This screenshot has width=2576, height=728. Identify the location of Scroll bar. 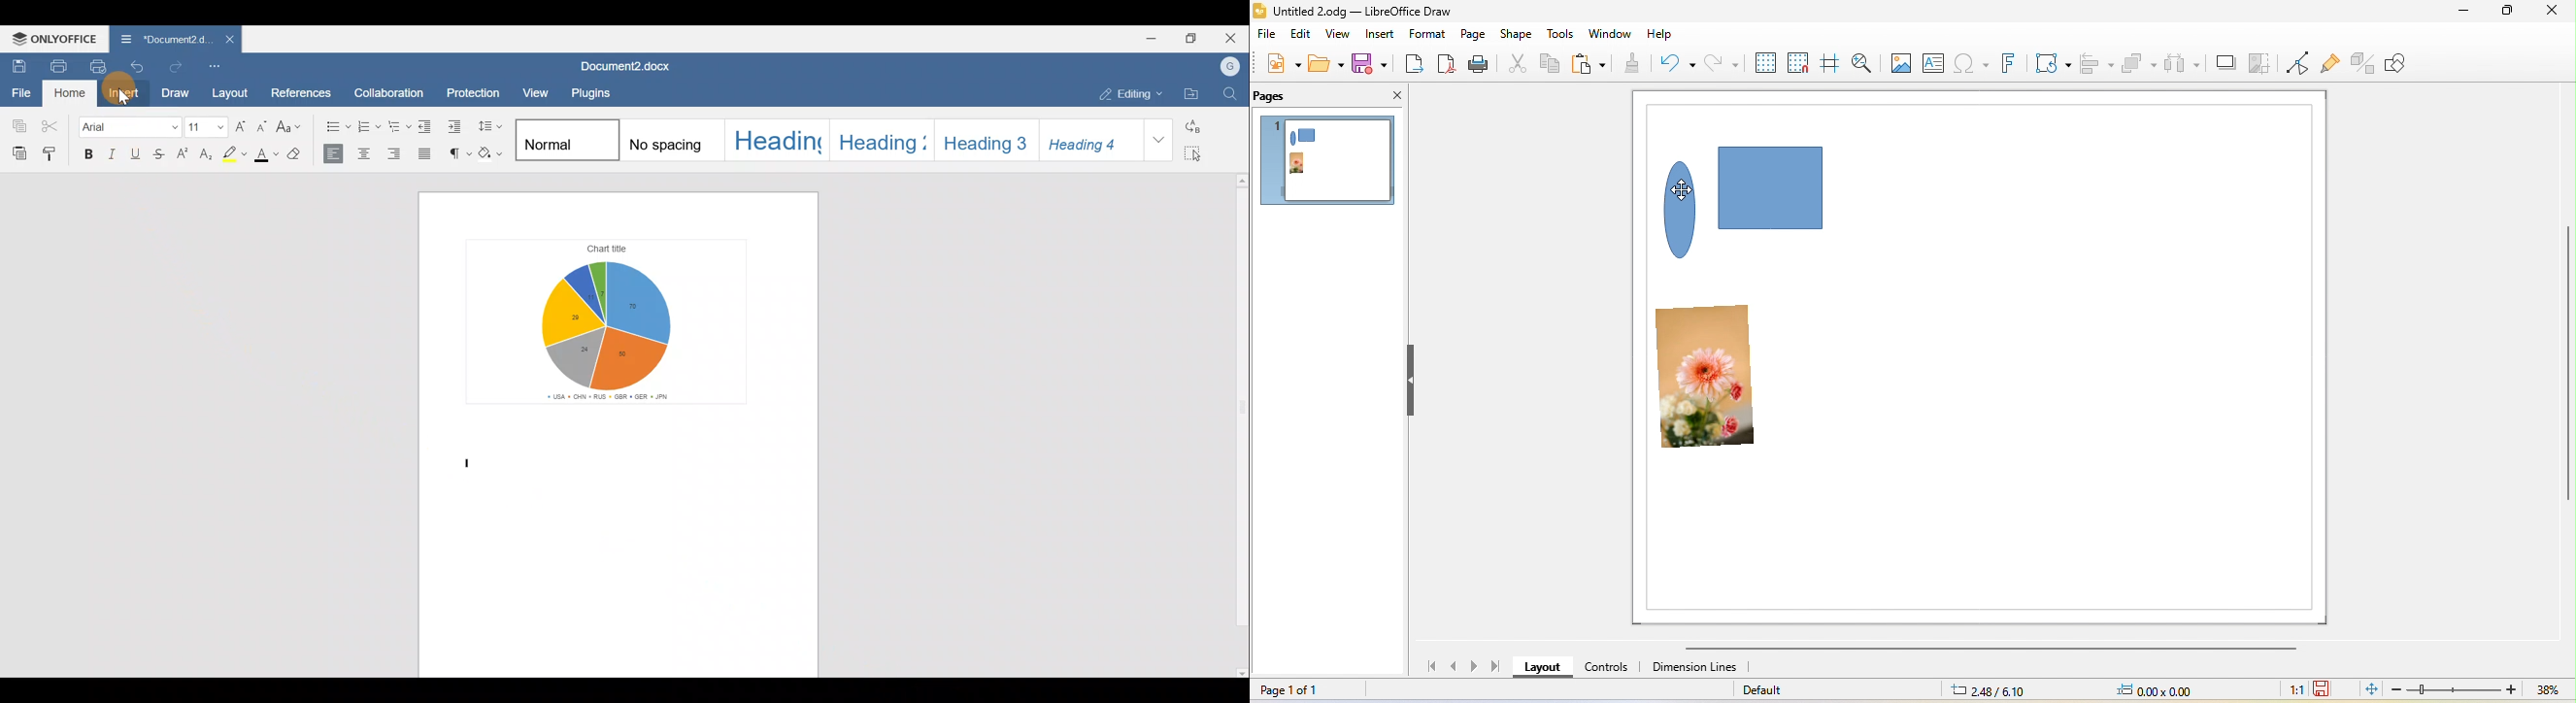
(1239, 422).